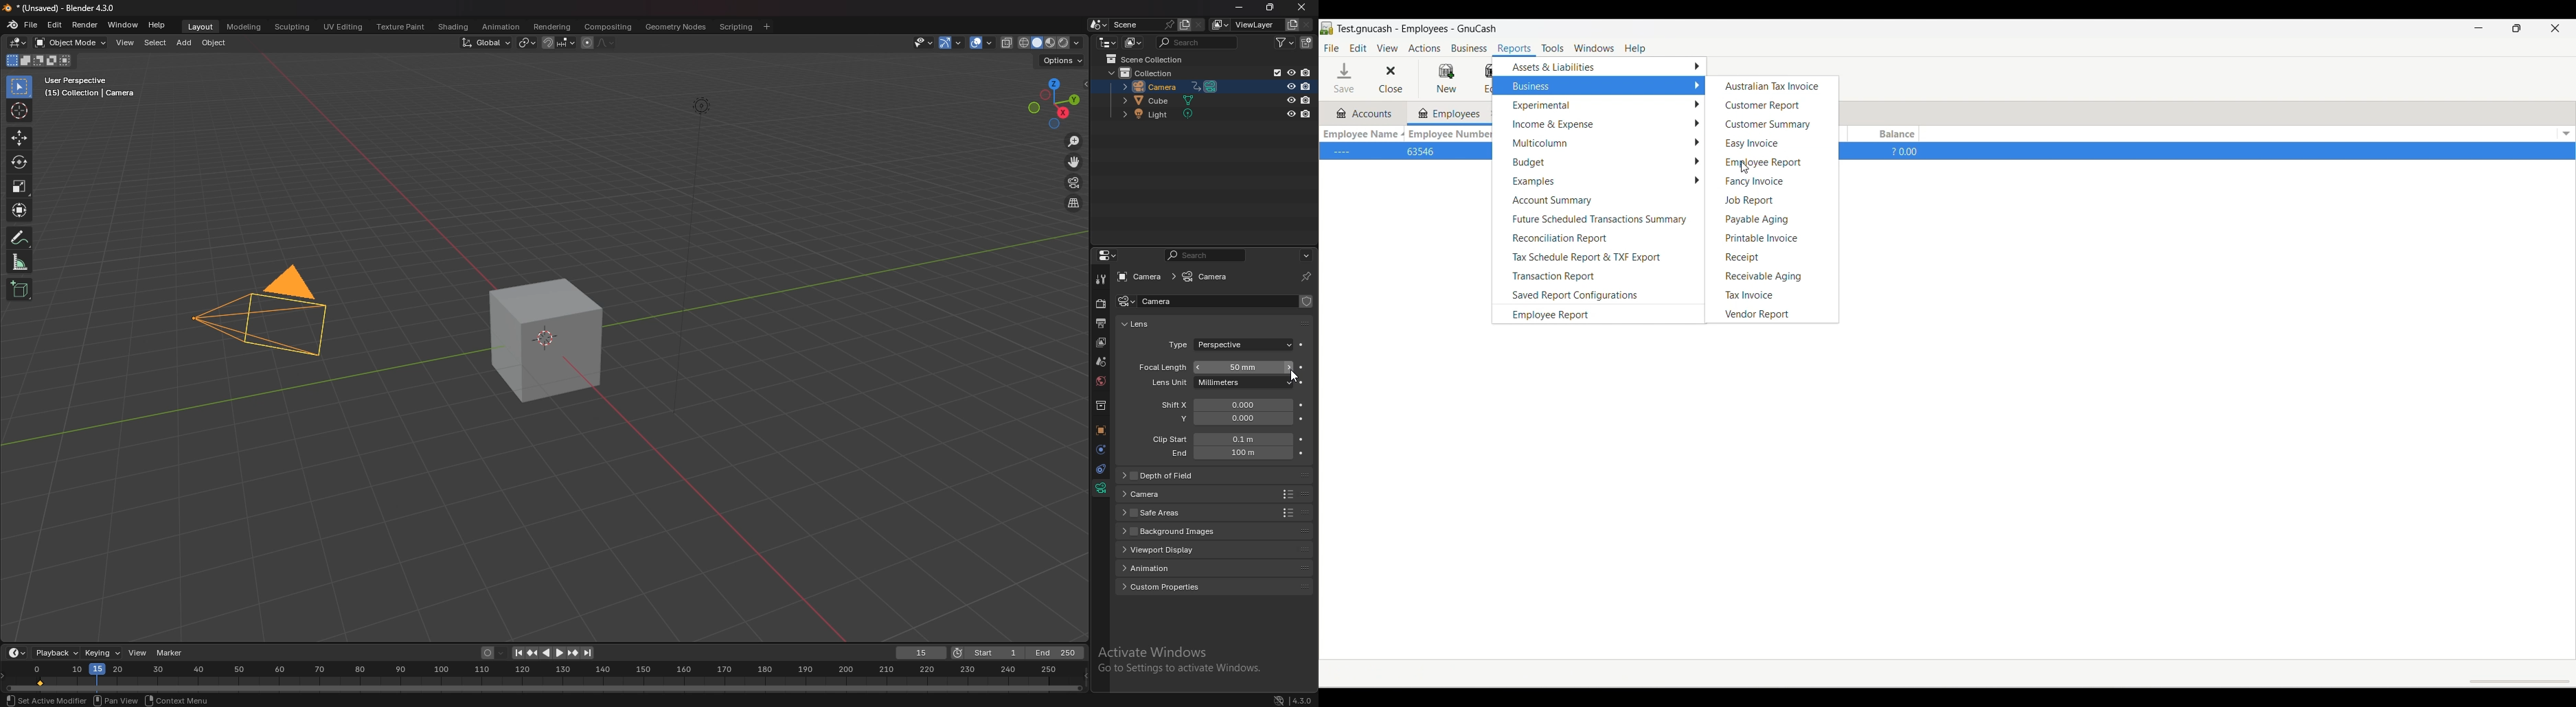  I want to click on Cursor, so click(1291, 378).